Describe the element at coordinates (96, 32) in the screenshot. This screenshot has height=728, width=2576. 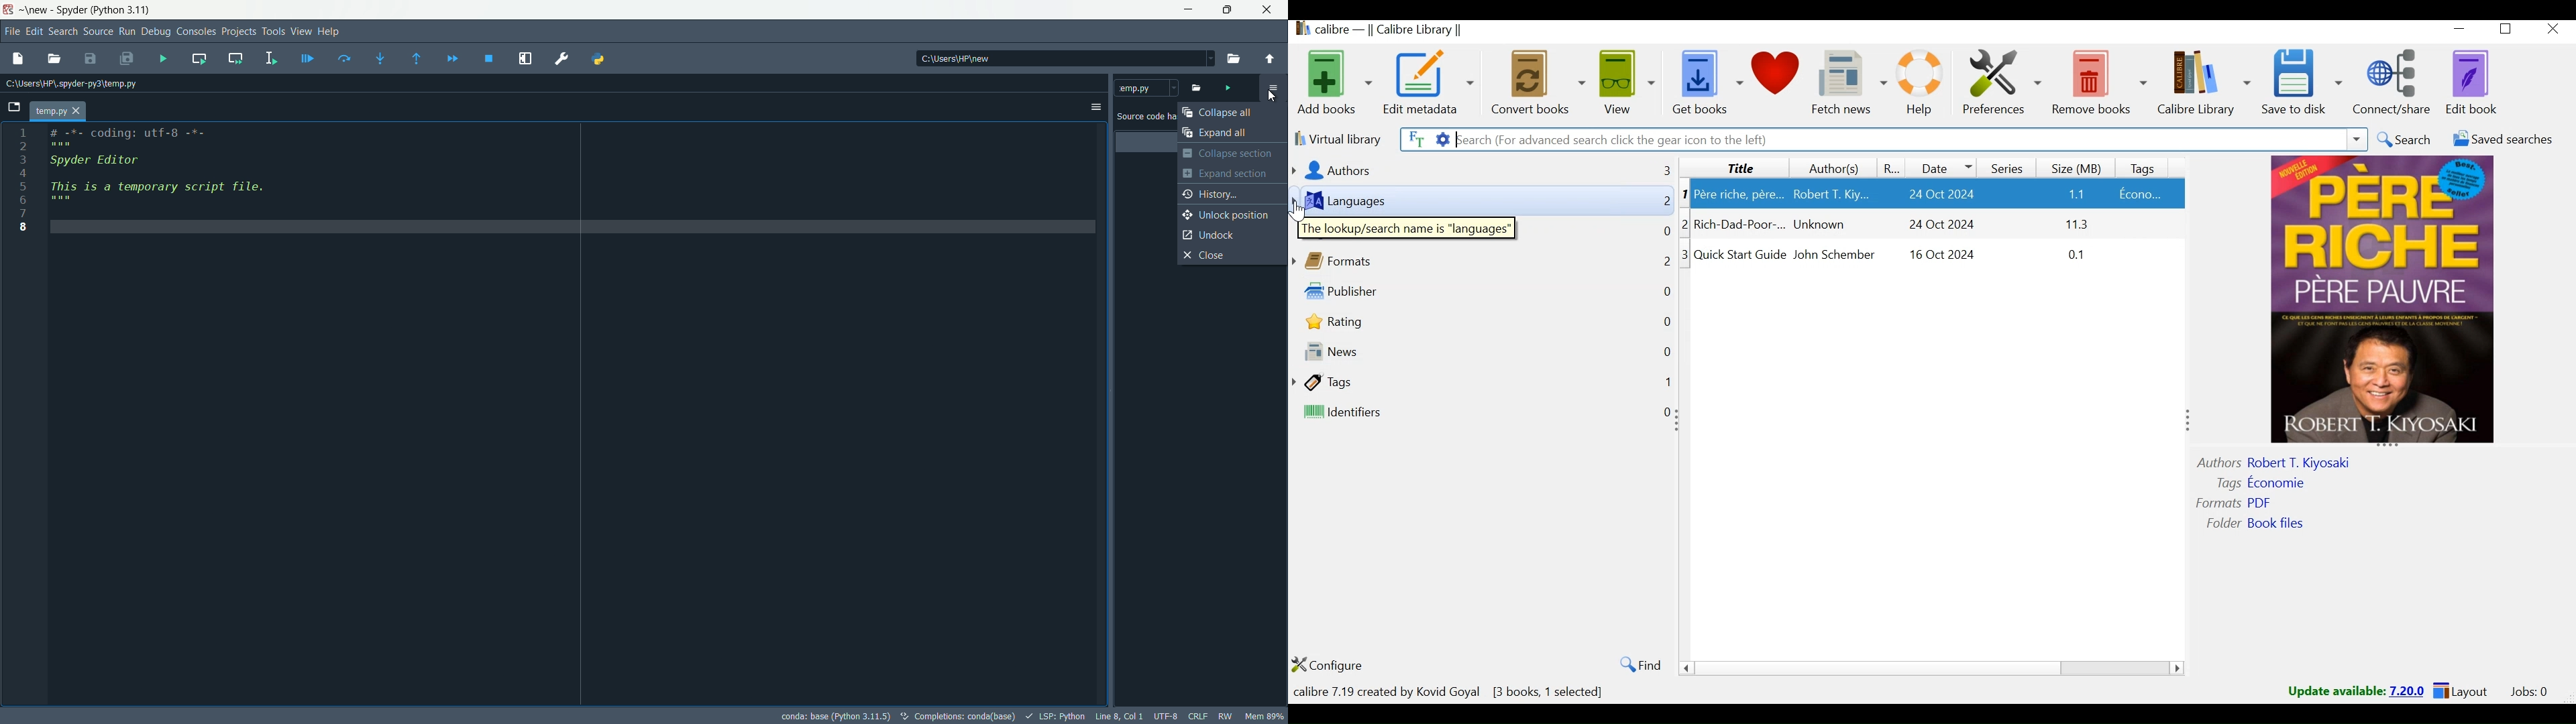
I see `source menu` at that location.